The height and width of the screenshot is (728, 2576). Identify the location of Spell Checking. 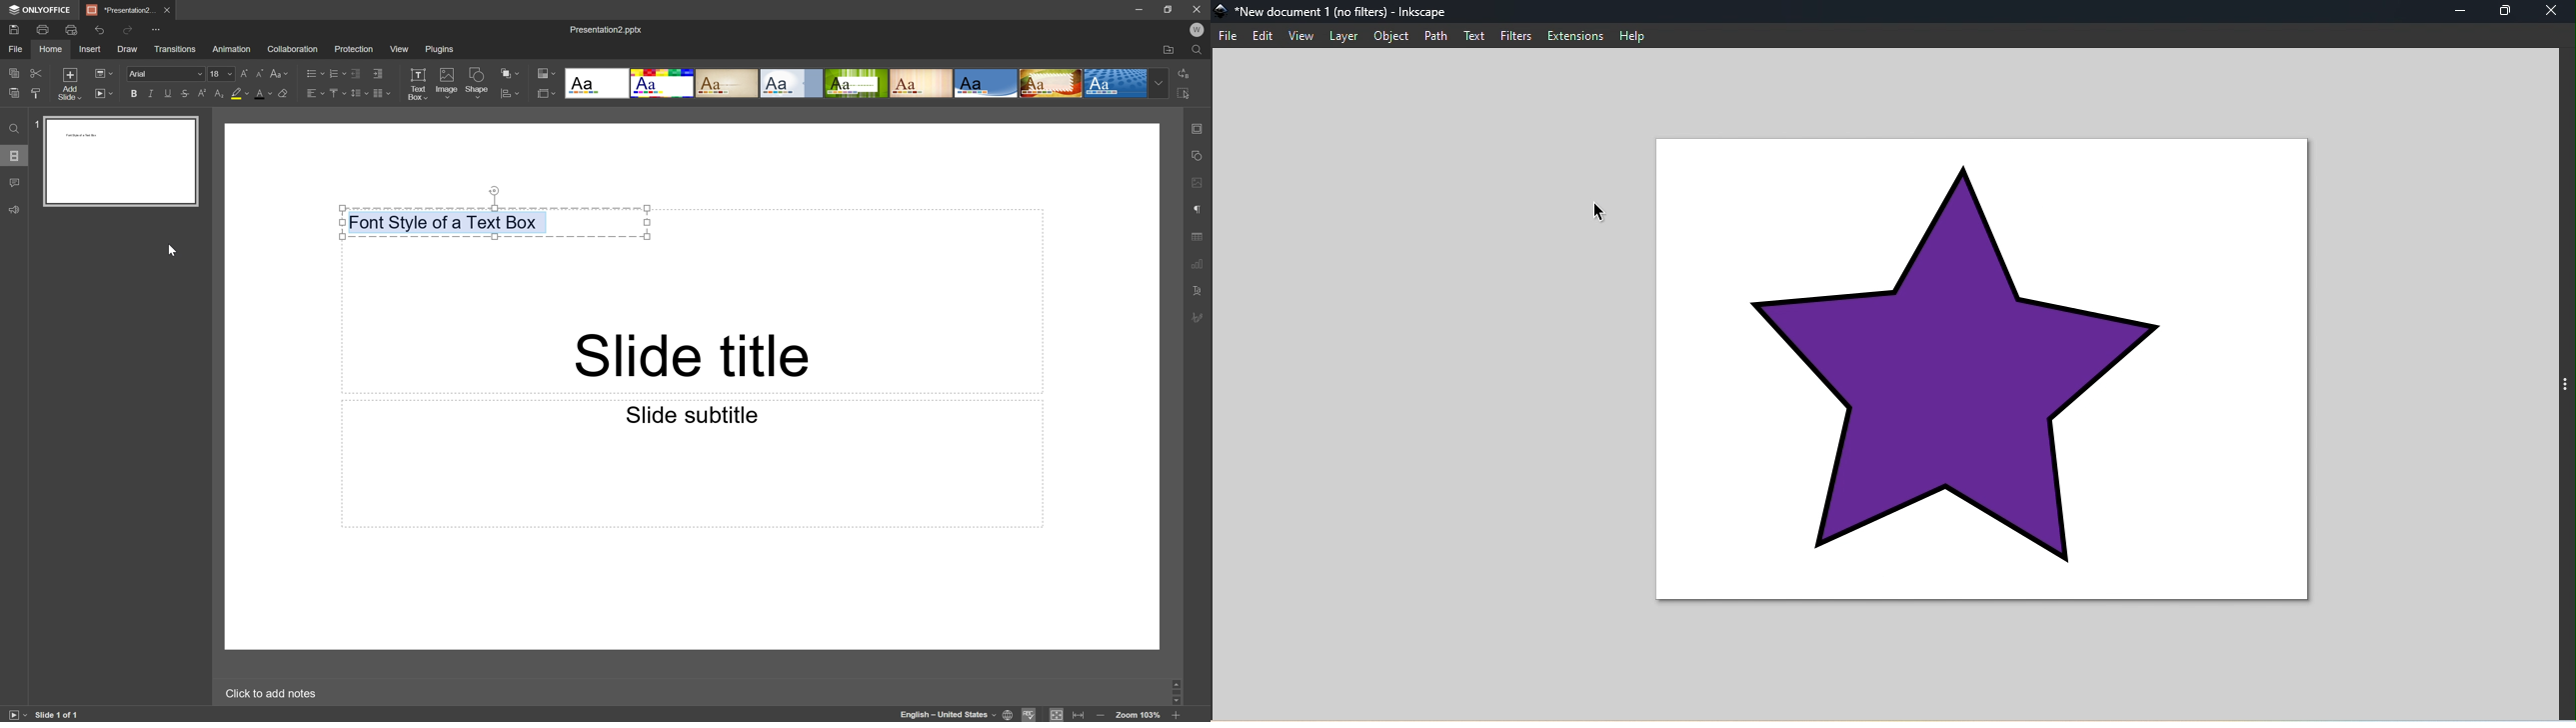
(1030, 714).